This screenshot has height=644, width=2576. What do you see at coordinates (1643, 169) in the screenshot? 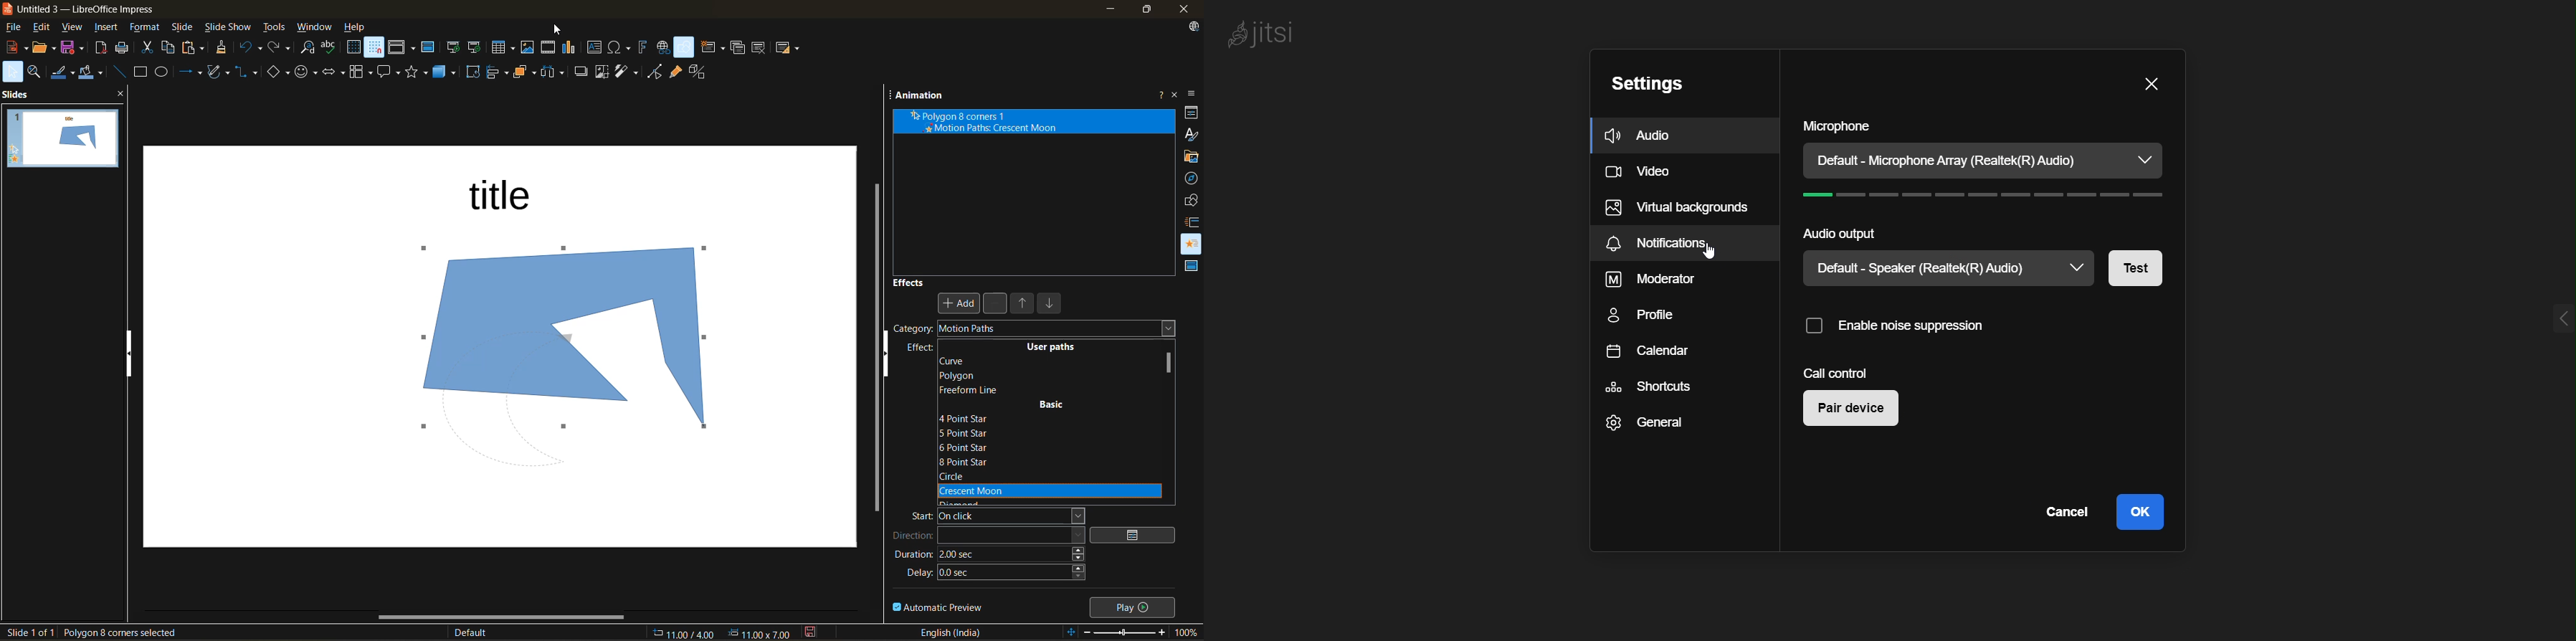
I see `video` at bounding box center [1643, 169].